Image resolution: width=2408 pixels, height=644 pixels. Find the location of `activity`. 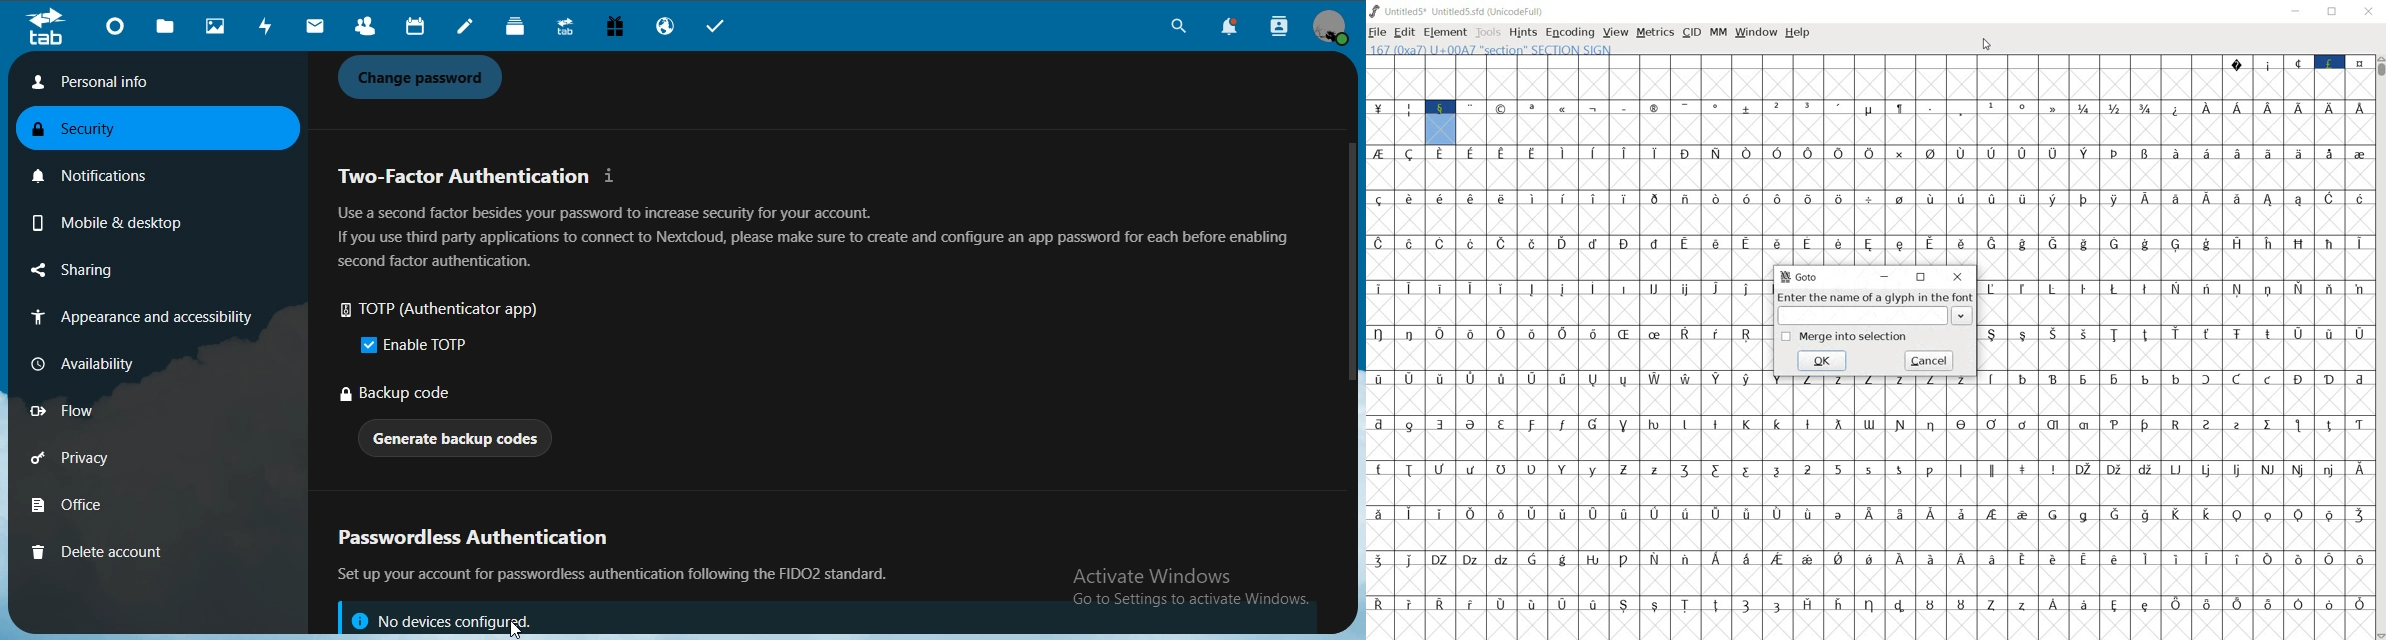

activity is located at coordinates (269, 26).